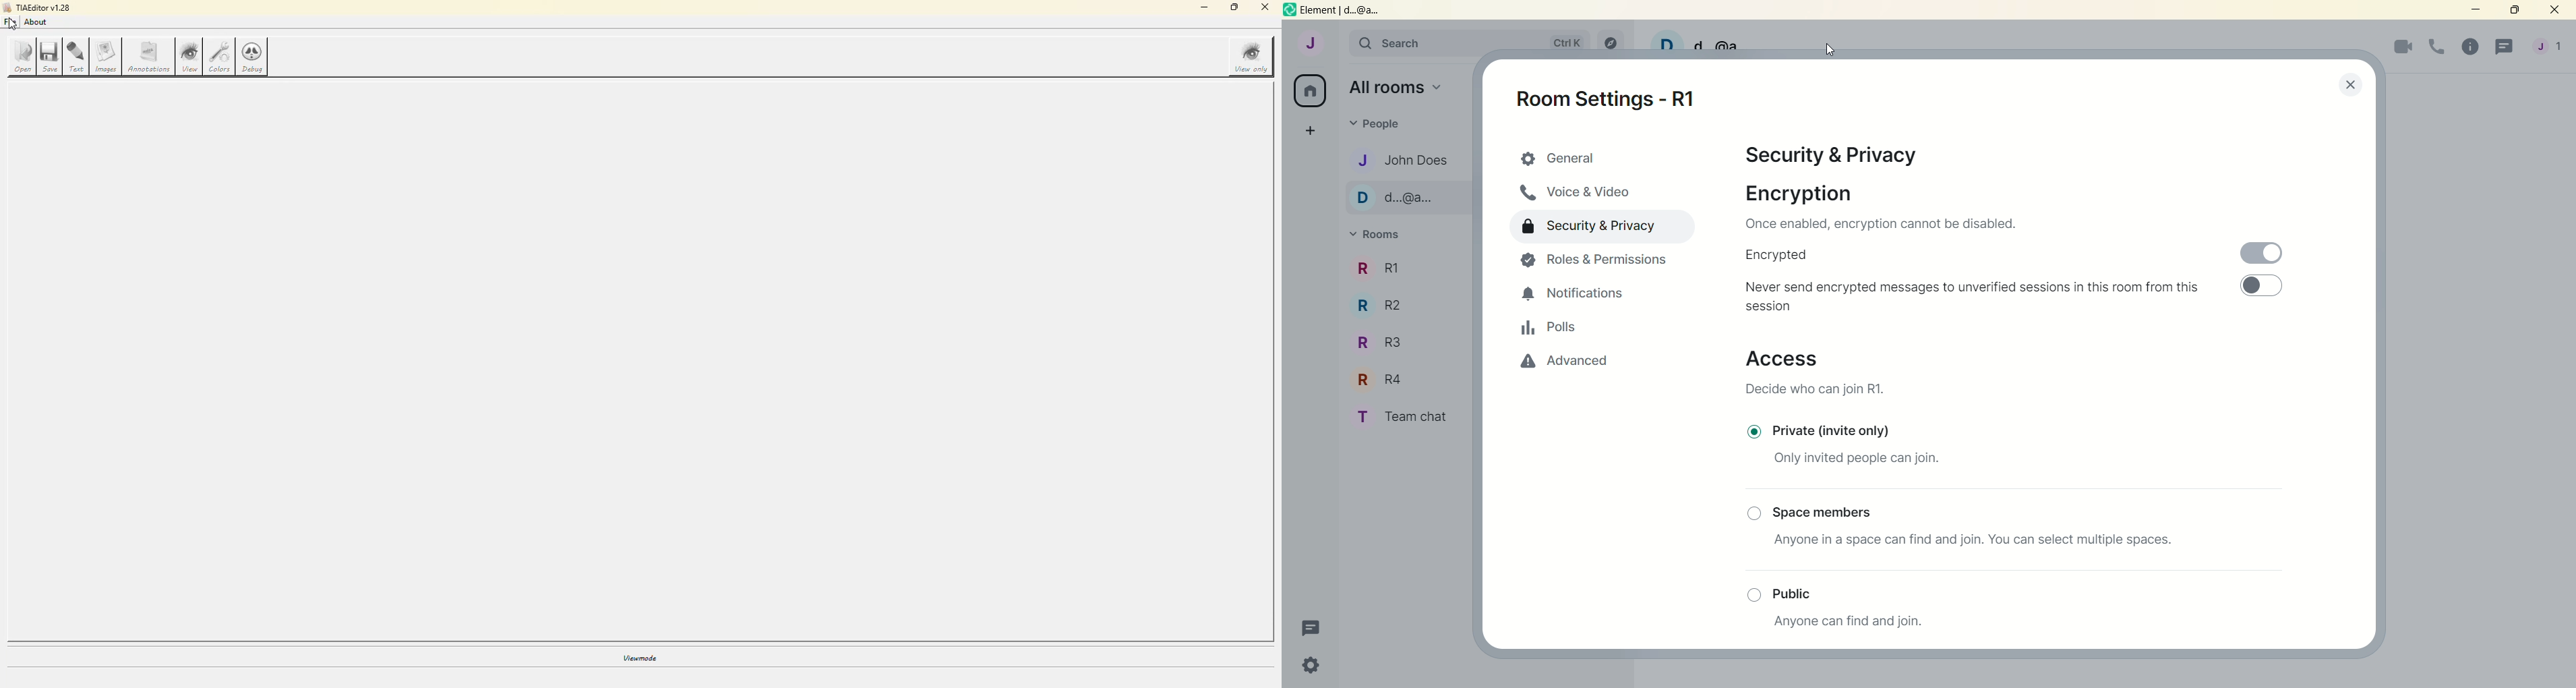  I want to click on toggle buttton, so click(2267, 248).